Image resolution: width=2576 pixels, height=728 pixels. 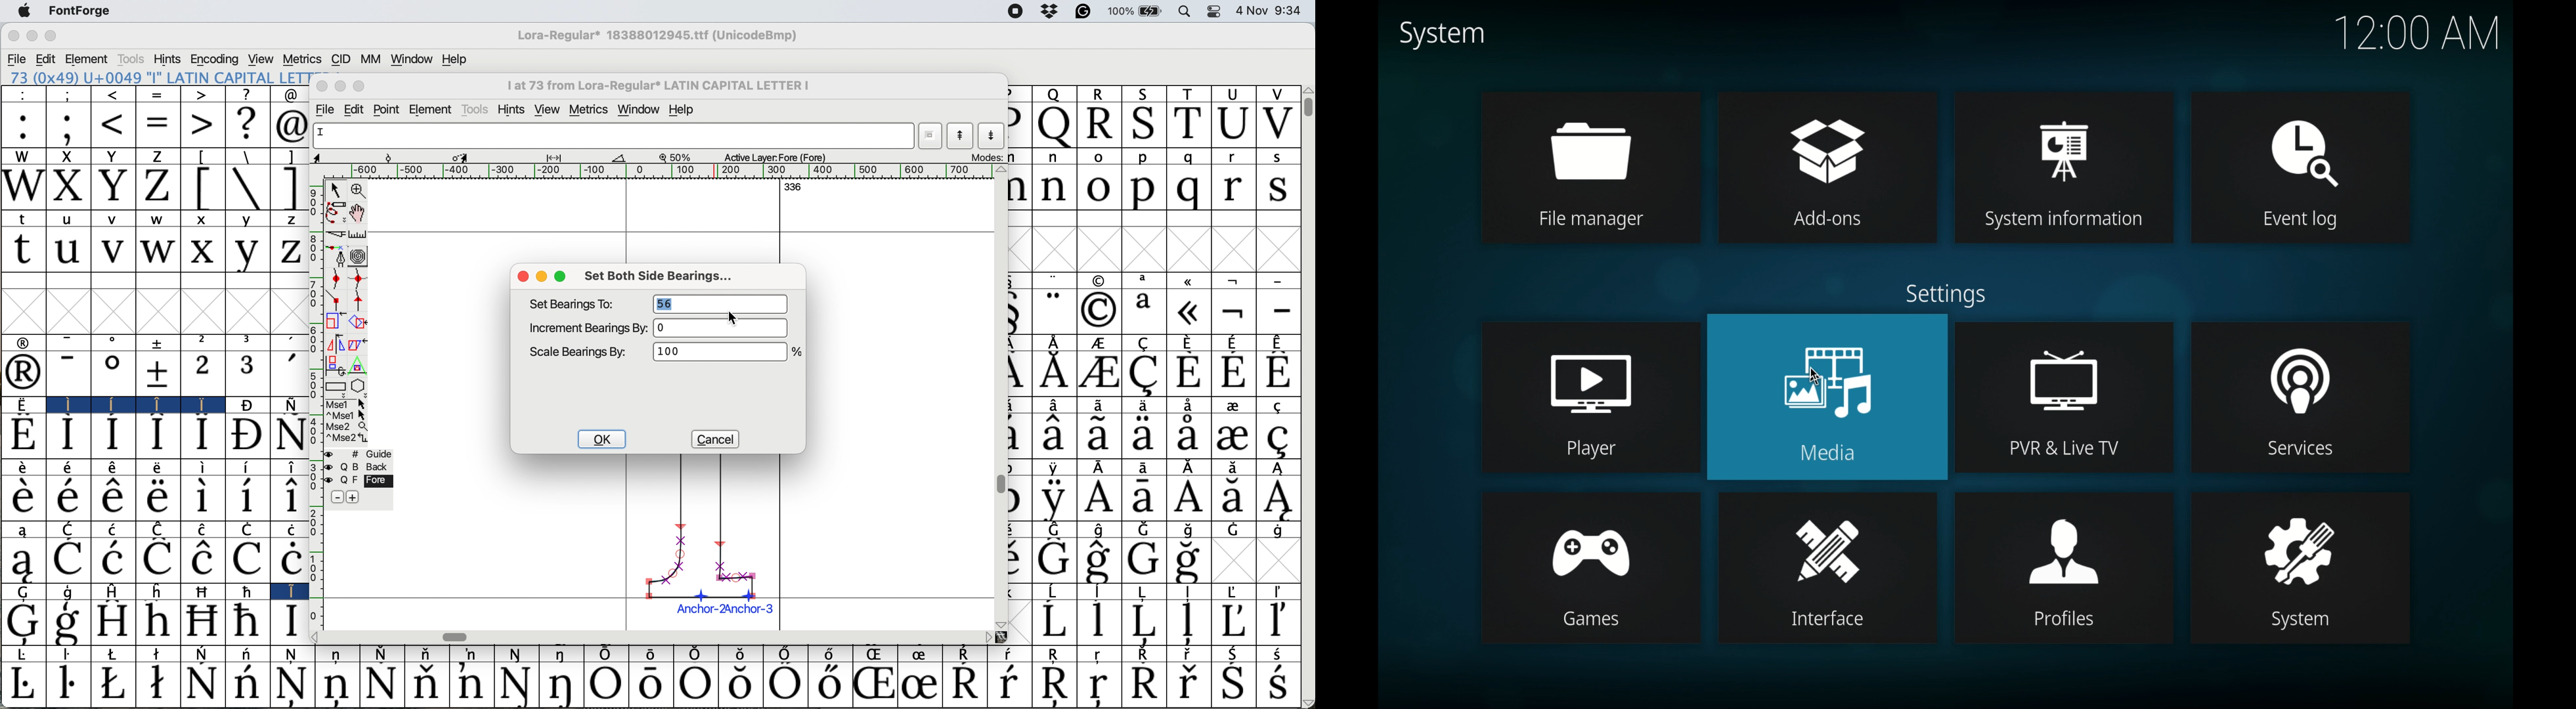 What do you see at coordinates (247, 220) in the screenshot?
I see `y` at bounding box center [247, 220].